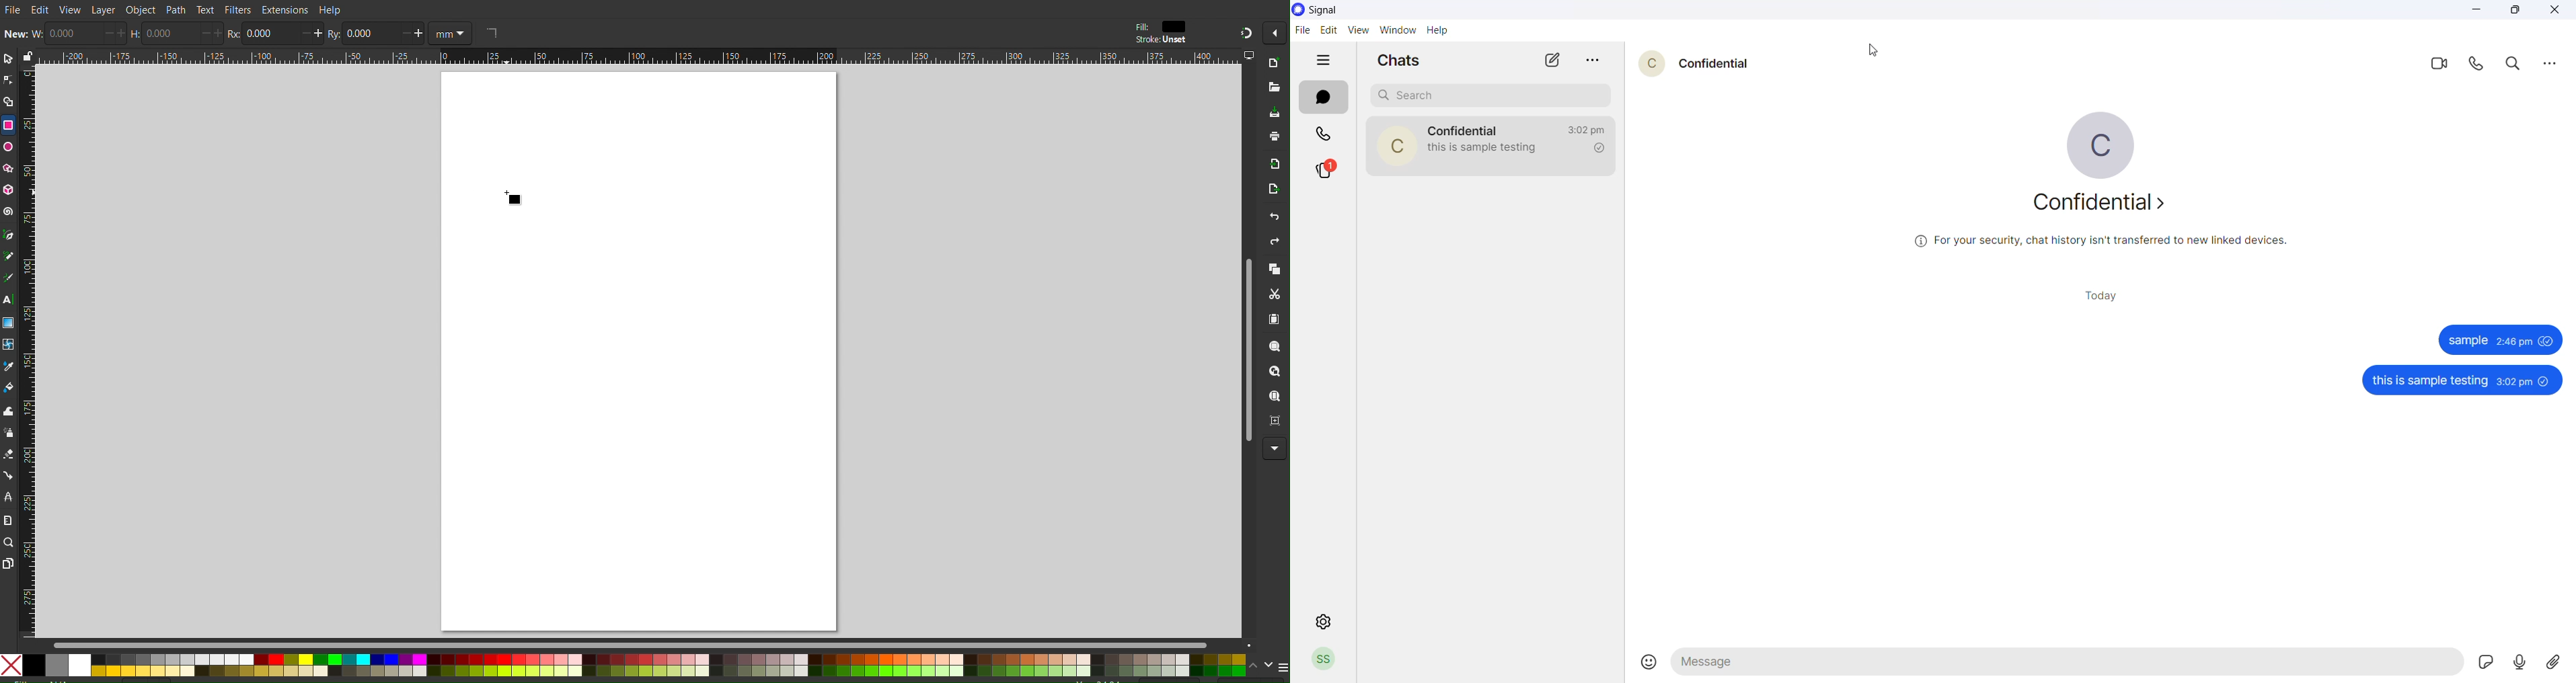 This screenshot has width=2576, height=700. I want to click on Fill Color, so click(9, 390).